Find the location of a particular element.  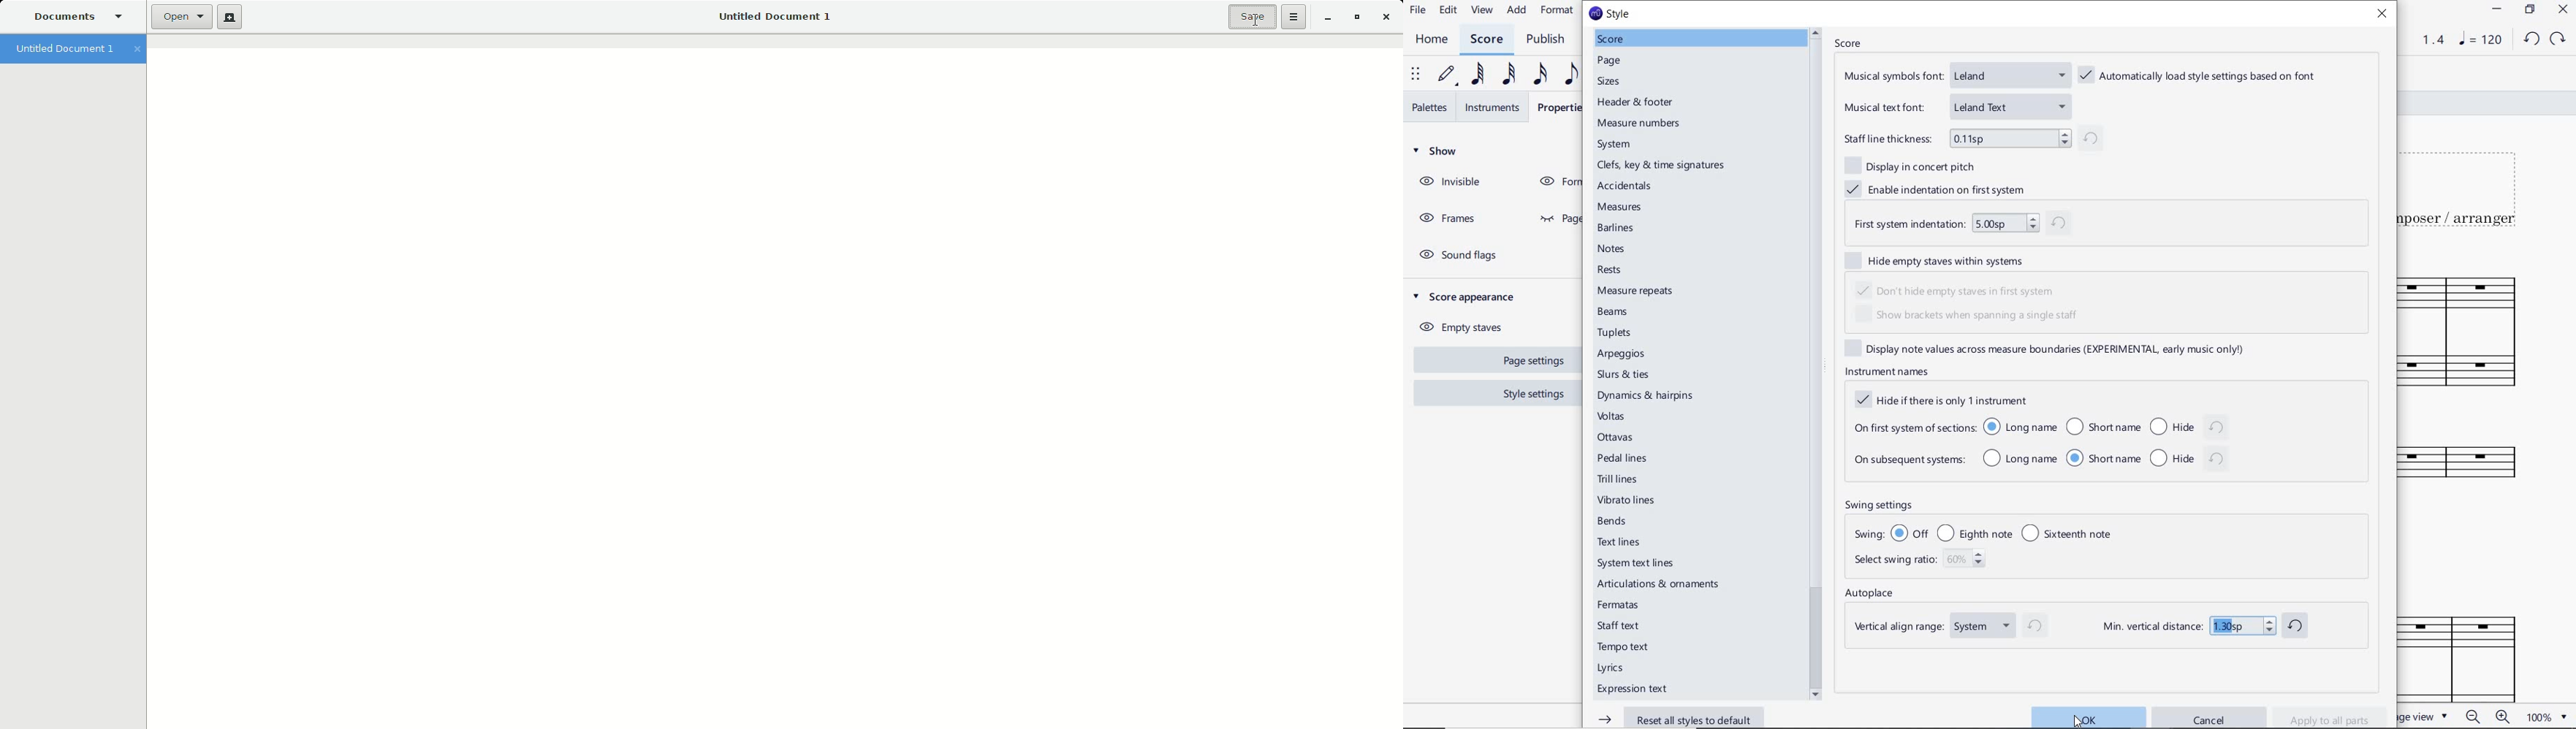

CLOSE is located at coordinates (2562, 10).